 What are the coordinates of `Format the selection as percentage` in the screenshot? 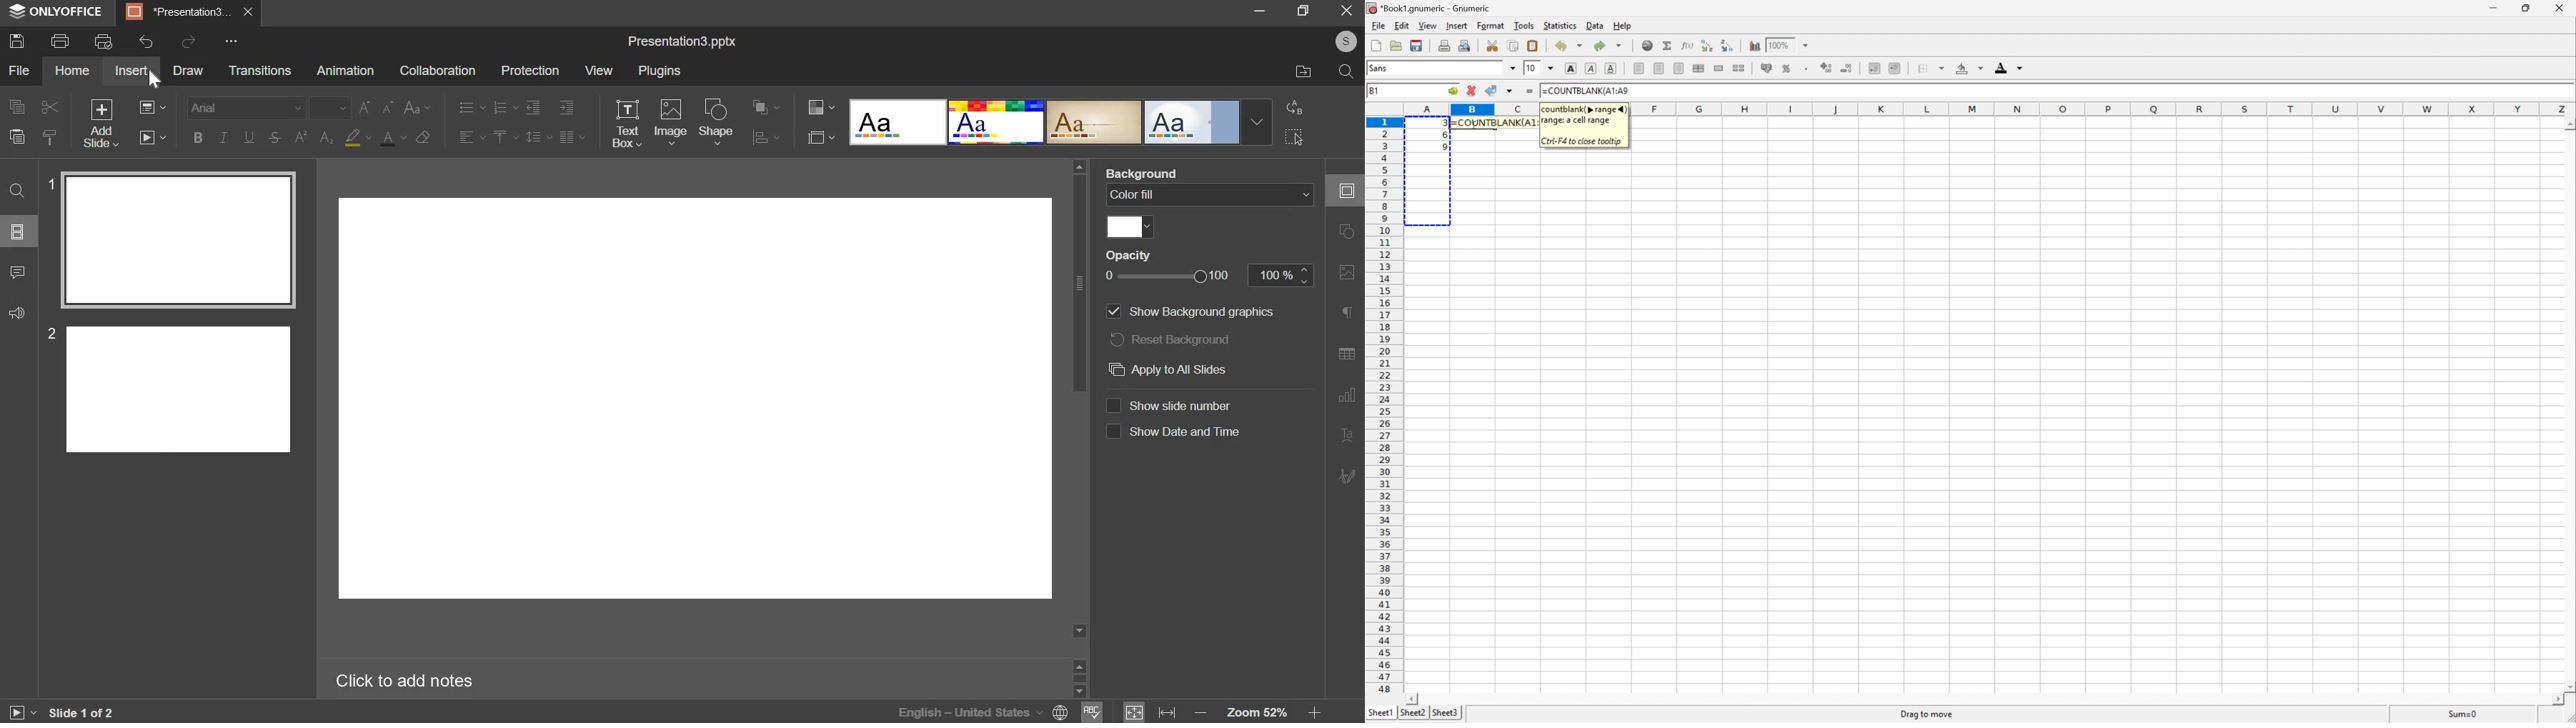 It's located at (1786, 69).